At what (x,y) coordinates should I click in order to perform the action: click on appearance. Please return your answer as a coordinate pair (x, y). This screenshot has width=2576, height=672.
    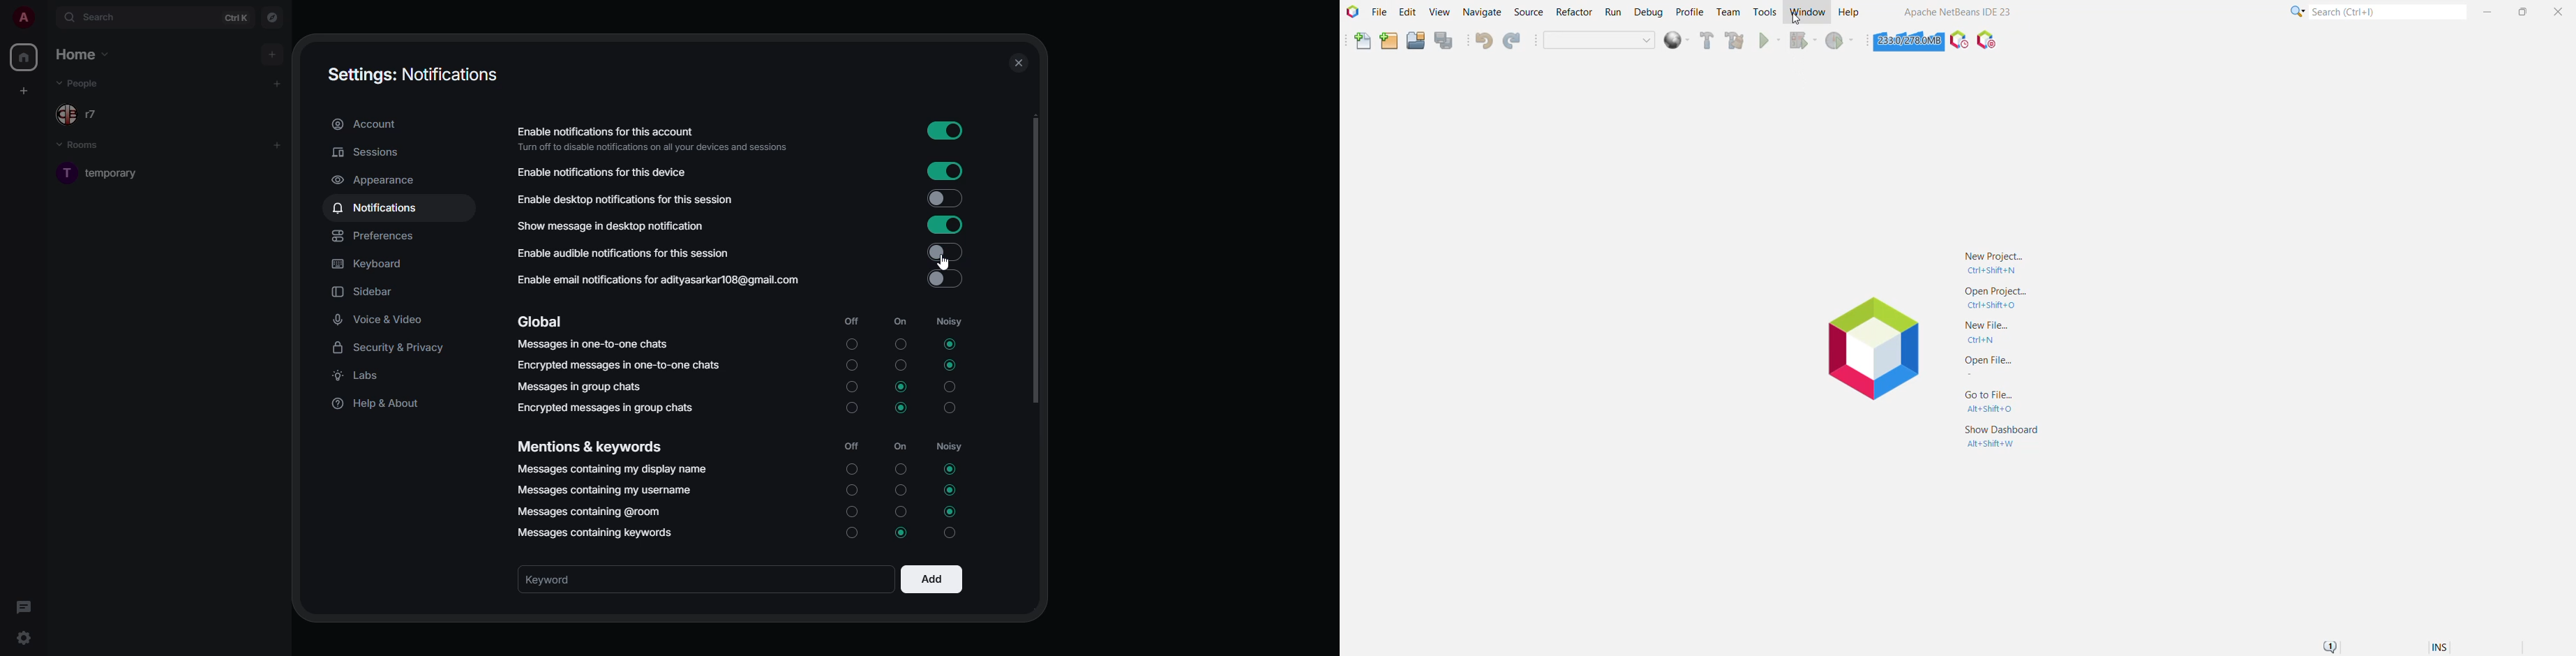
    Looking at the image, I should click on (378, 180).